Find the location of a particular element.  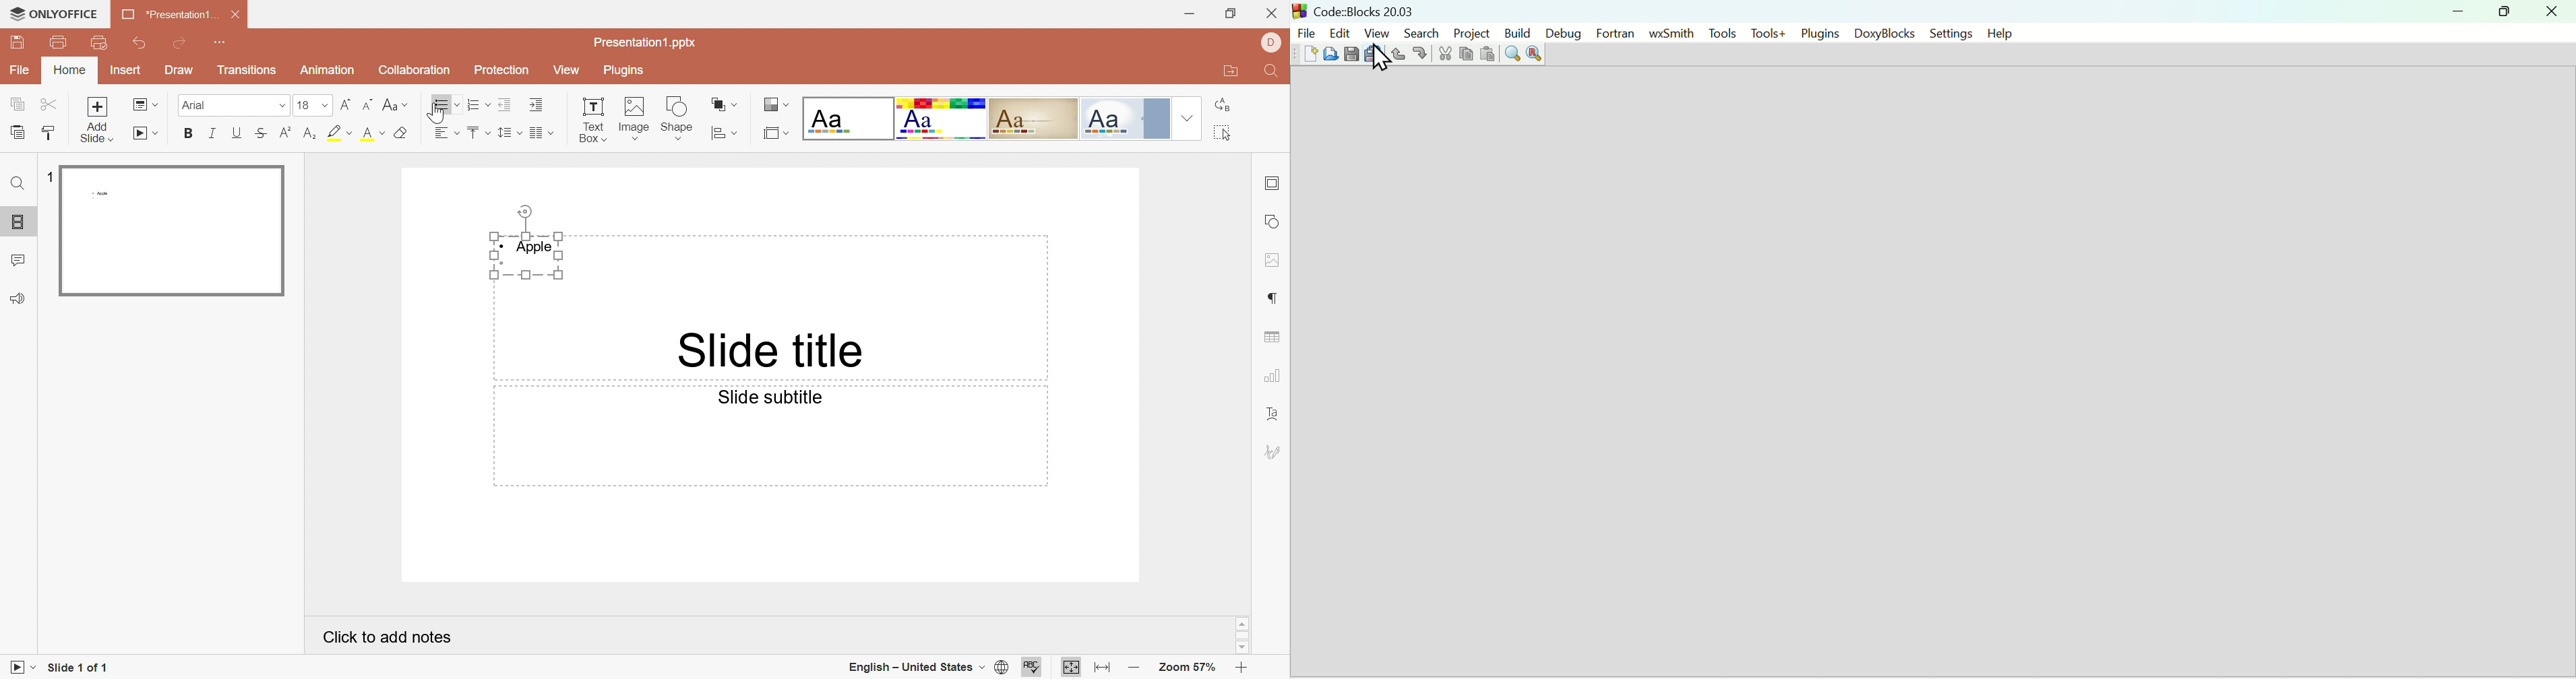

Save is located at coordinates (1352, 54).